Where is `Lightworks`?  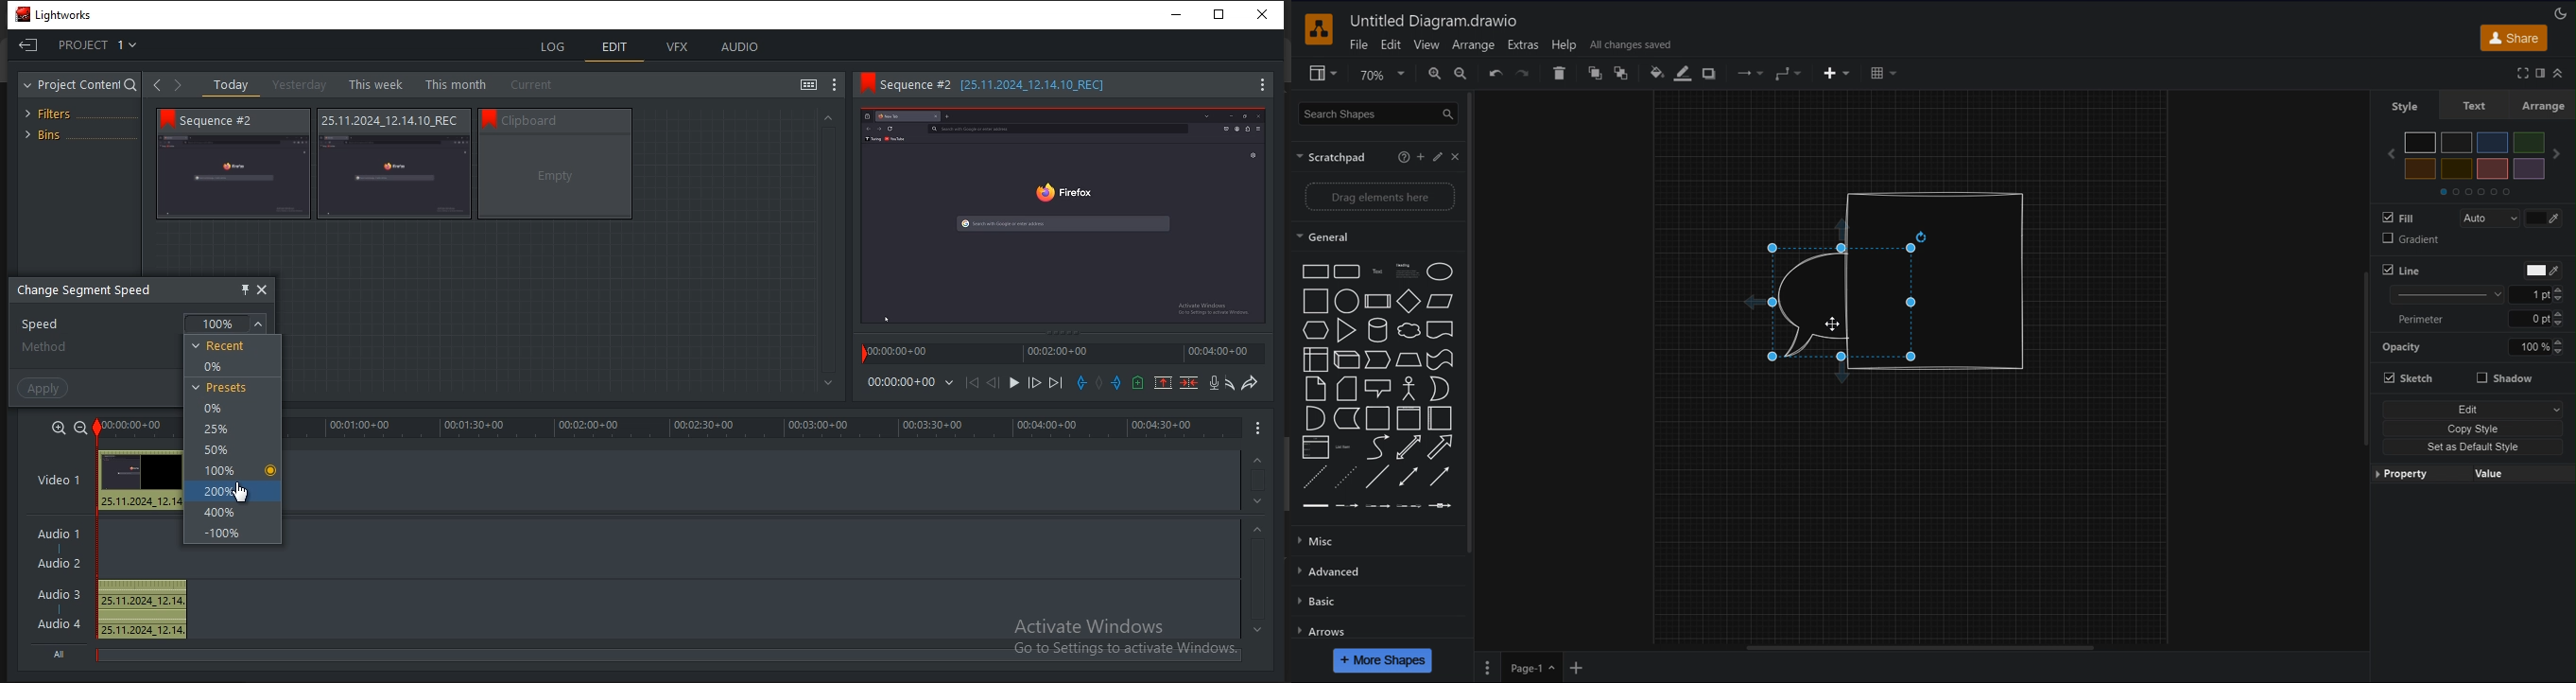 Lightworks is located at coordinates (59, 14).